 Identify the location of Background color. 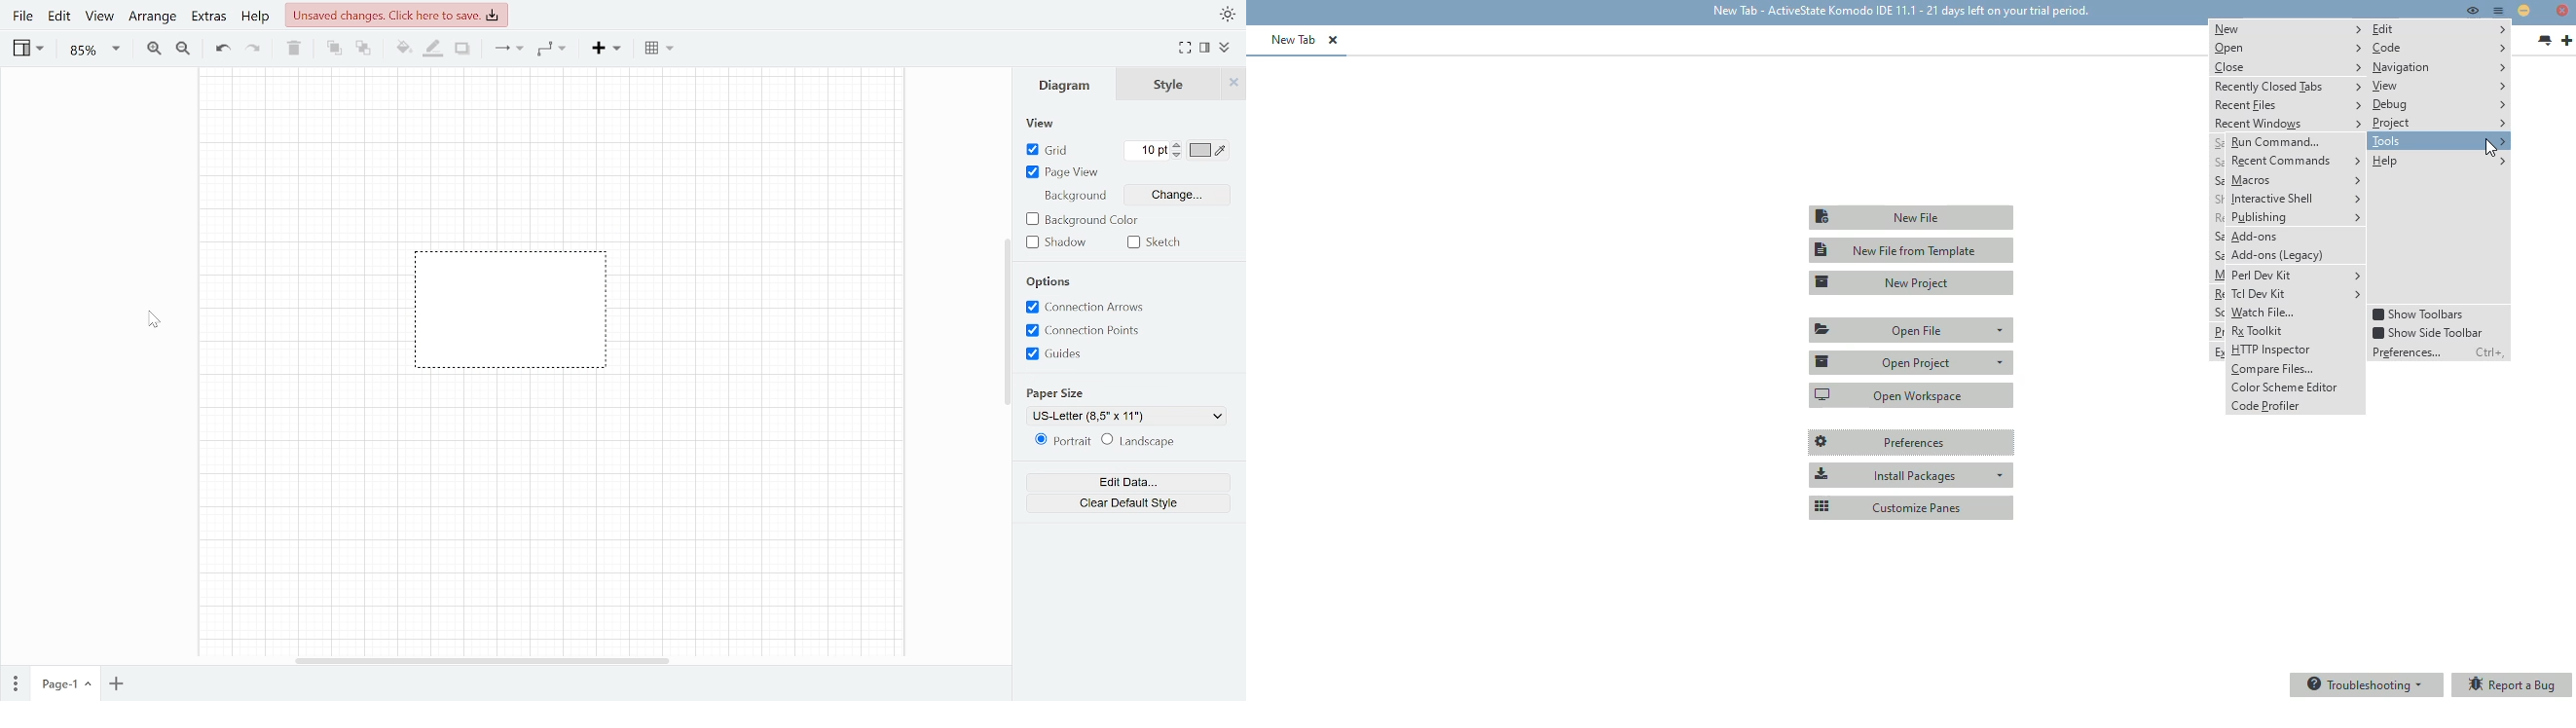
(1095, 221).